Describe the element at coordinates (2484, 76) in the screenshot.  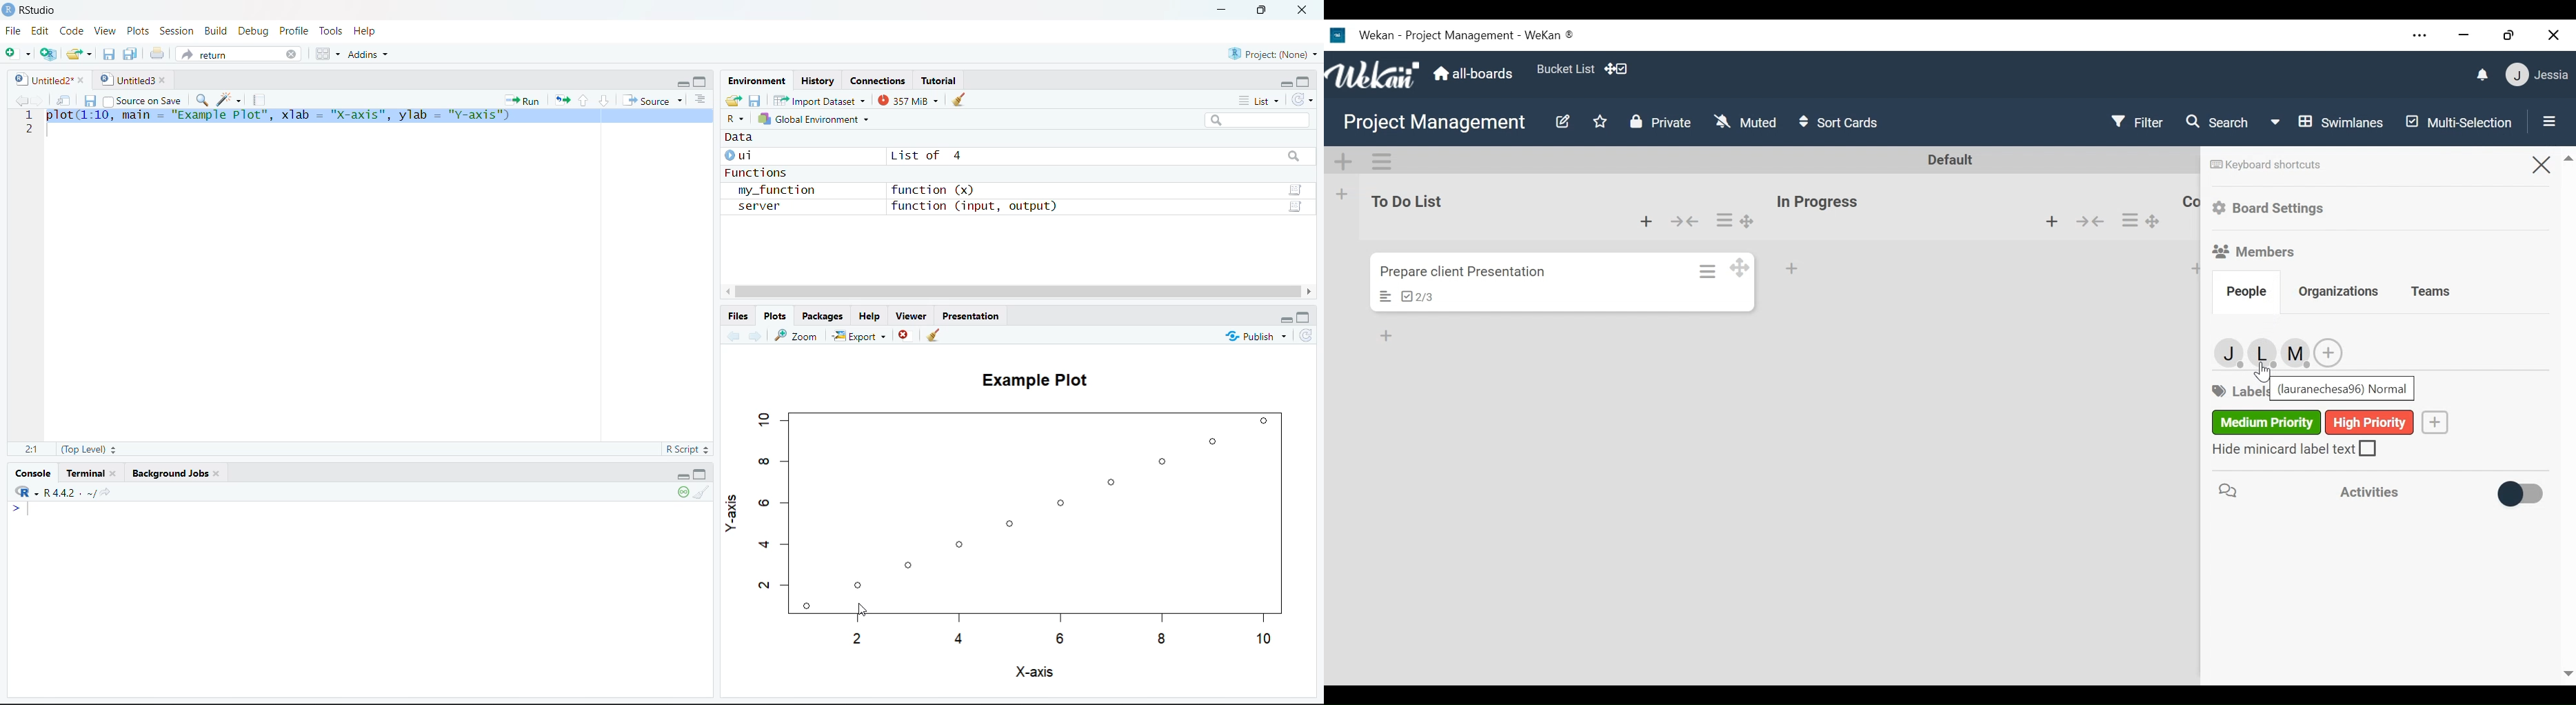
I see `notification` at that location.